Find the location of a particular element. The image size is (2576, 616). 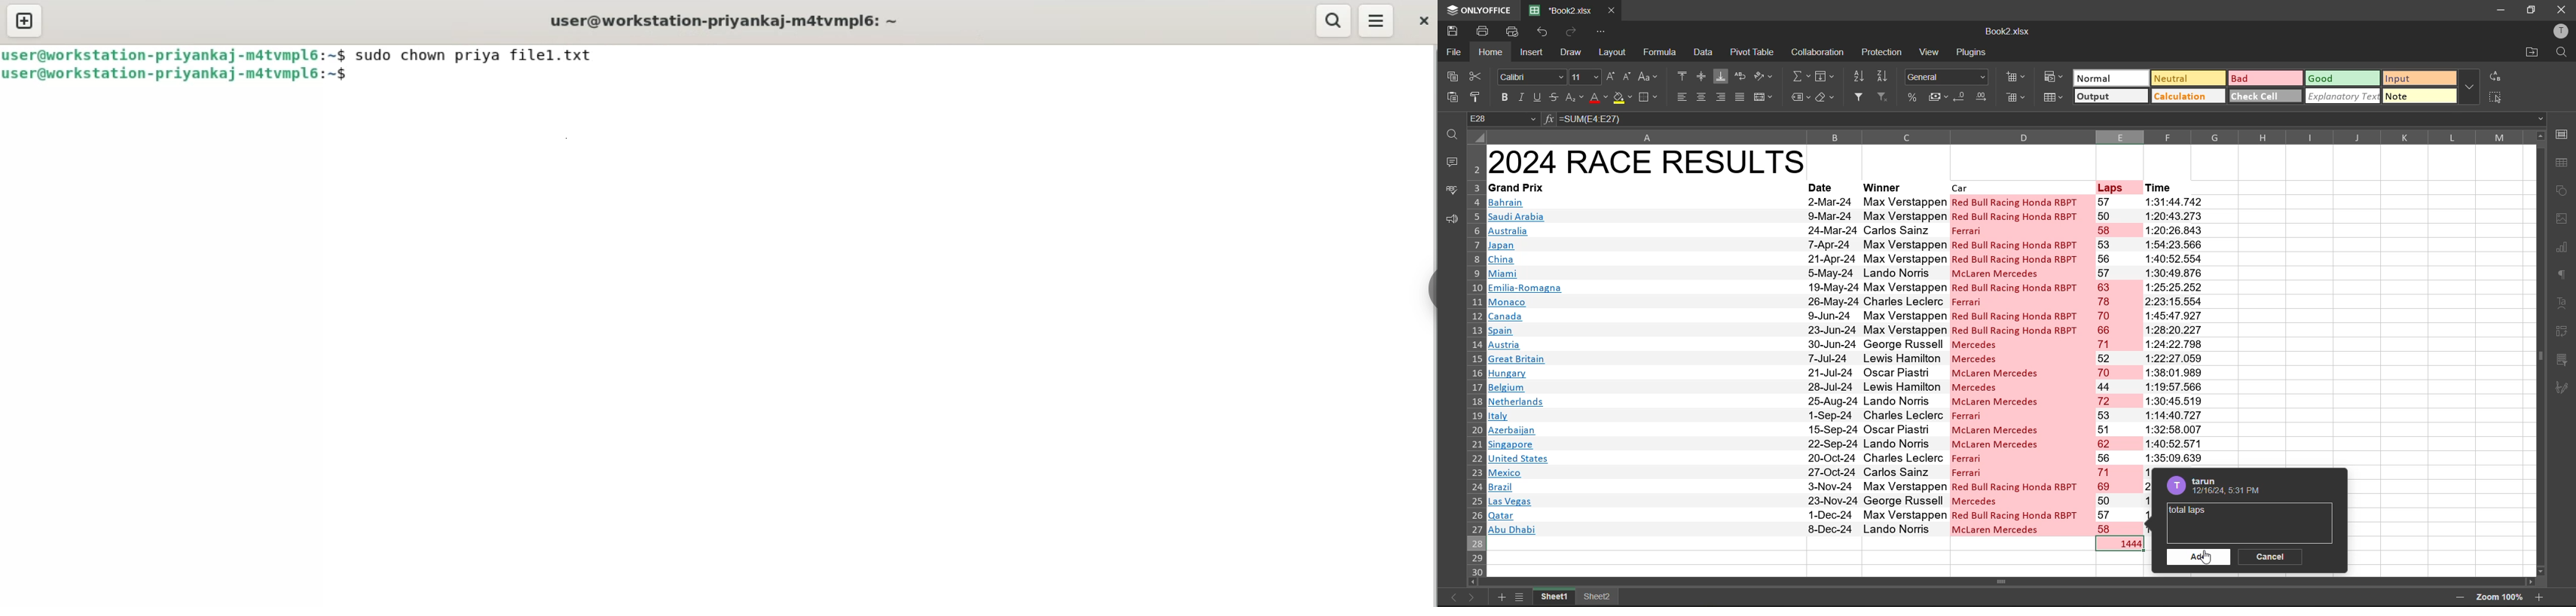

date is located at coordinates (1821, 187).